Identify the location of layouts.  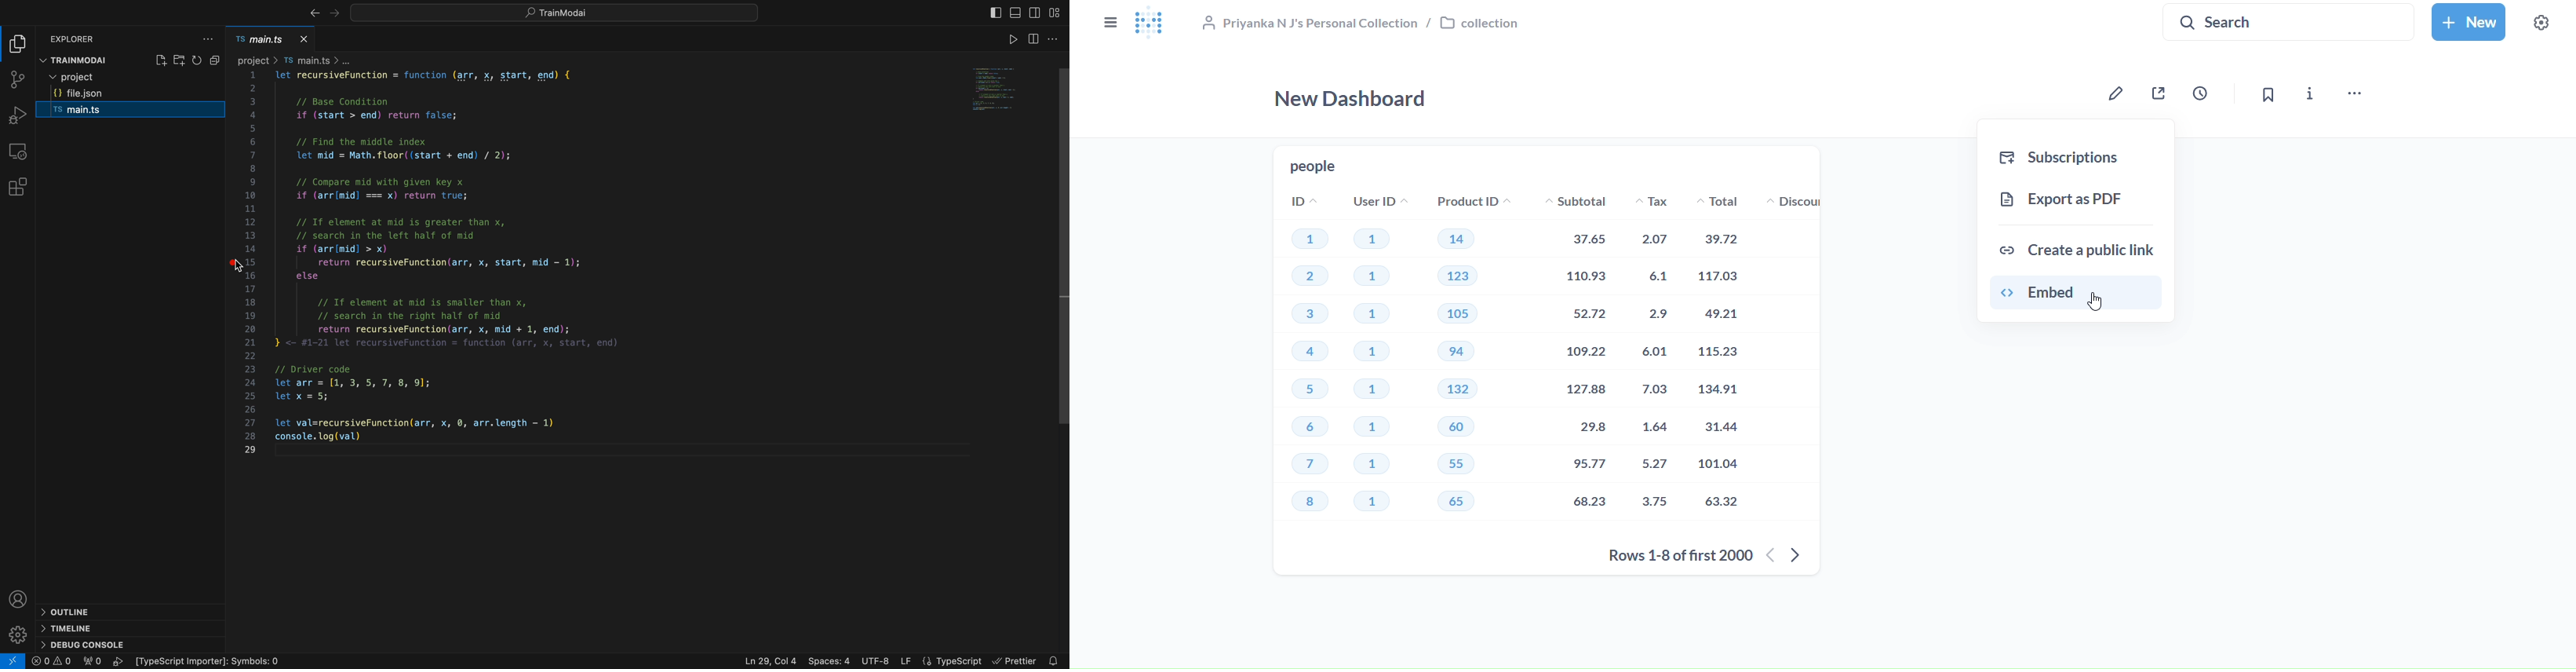
(1058, 12).